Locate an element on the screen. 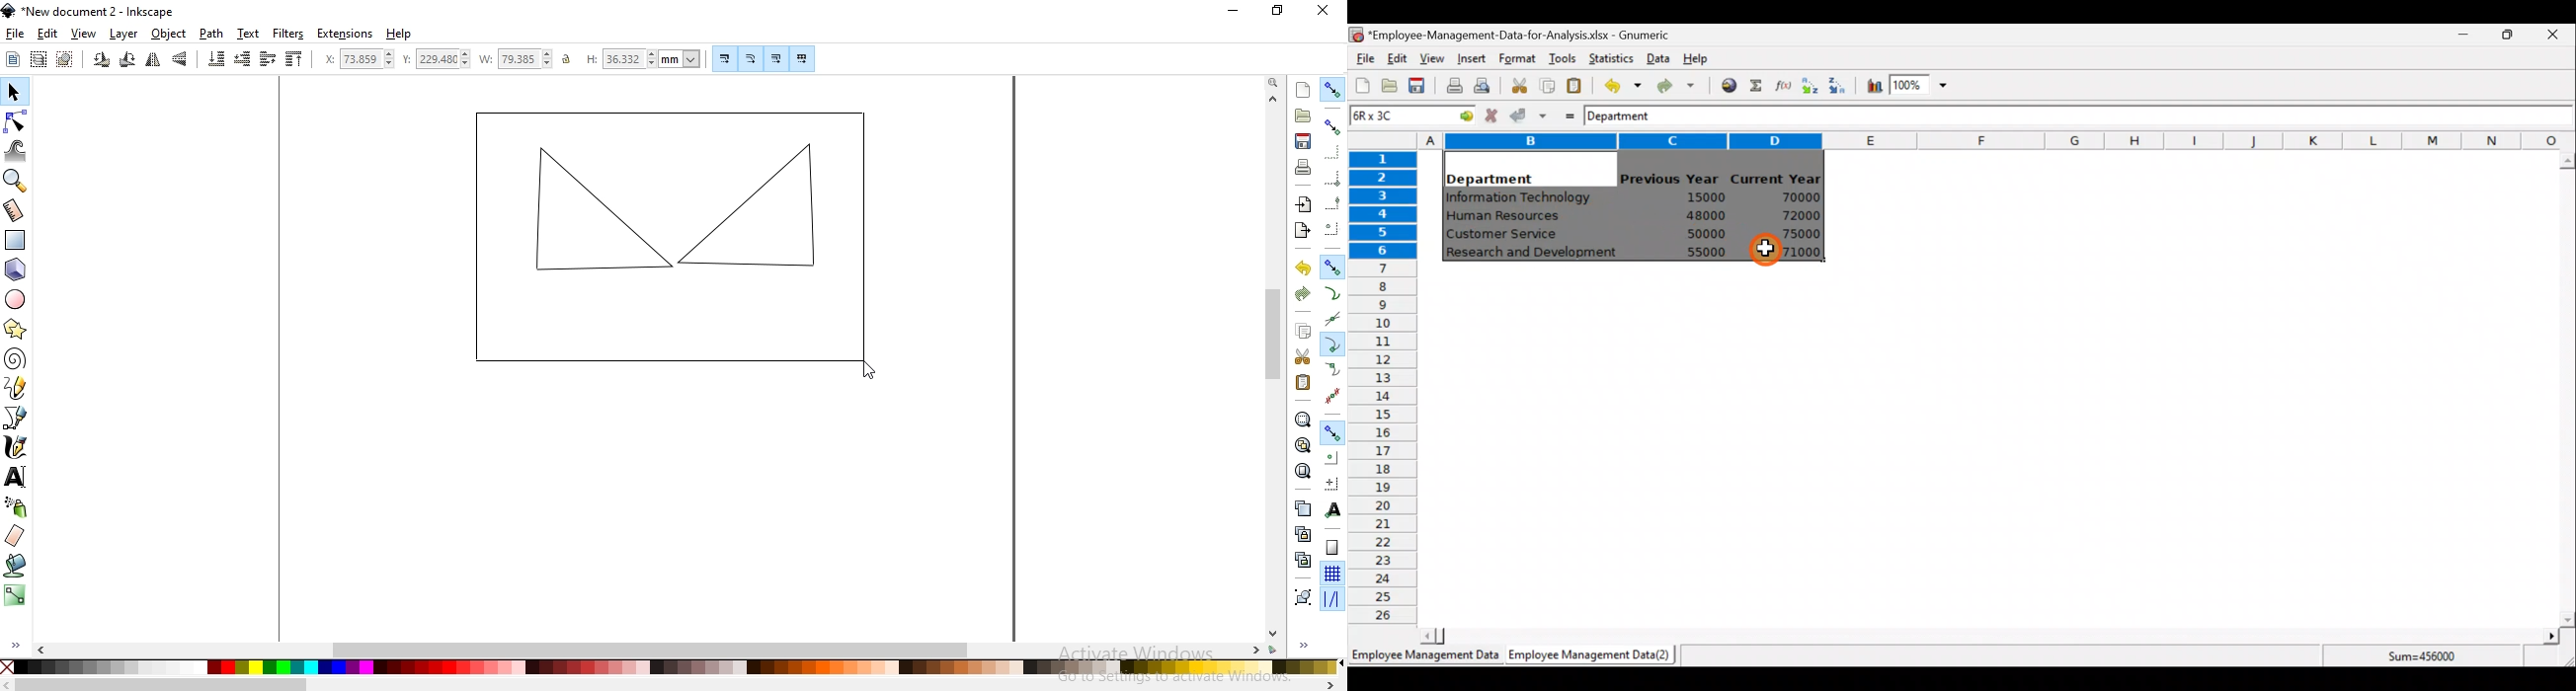  cut the selected clone links is located at coordinates (1303, 560).